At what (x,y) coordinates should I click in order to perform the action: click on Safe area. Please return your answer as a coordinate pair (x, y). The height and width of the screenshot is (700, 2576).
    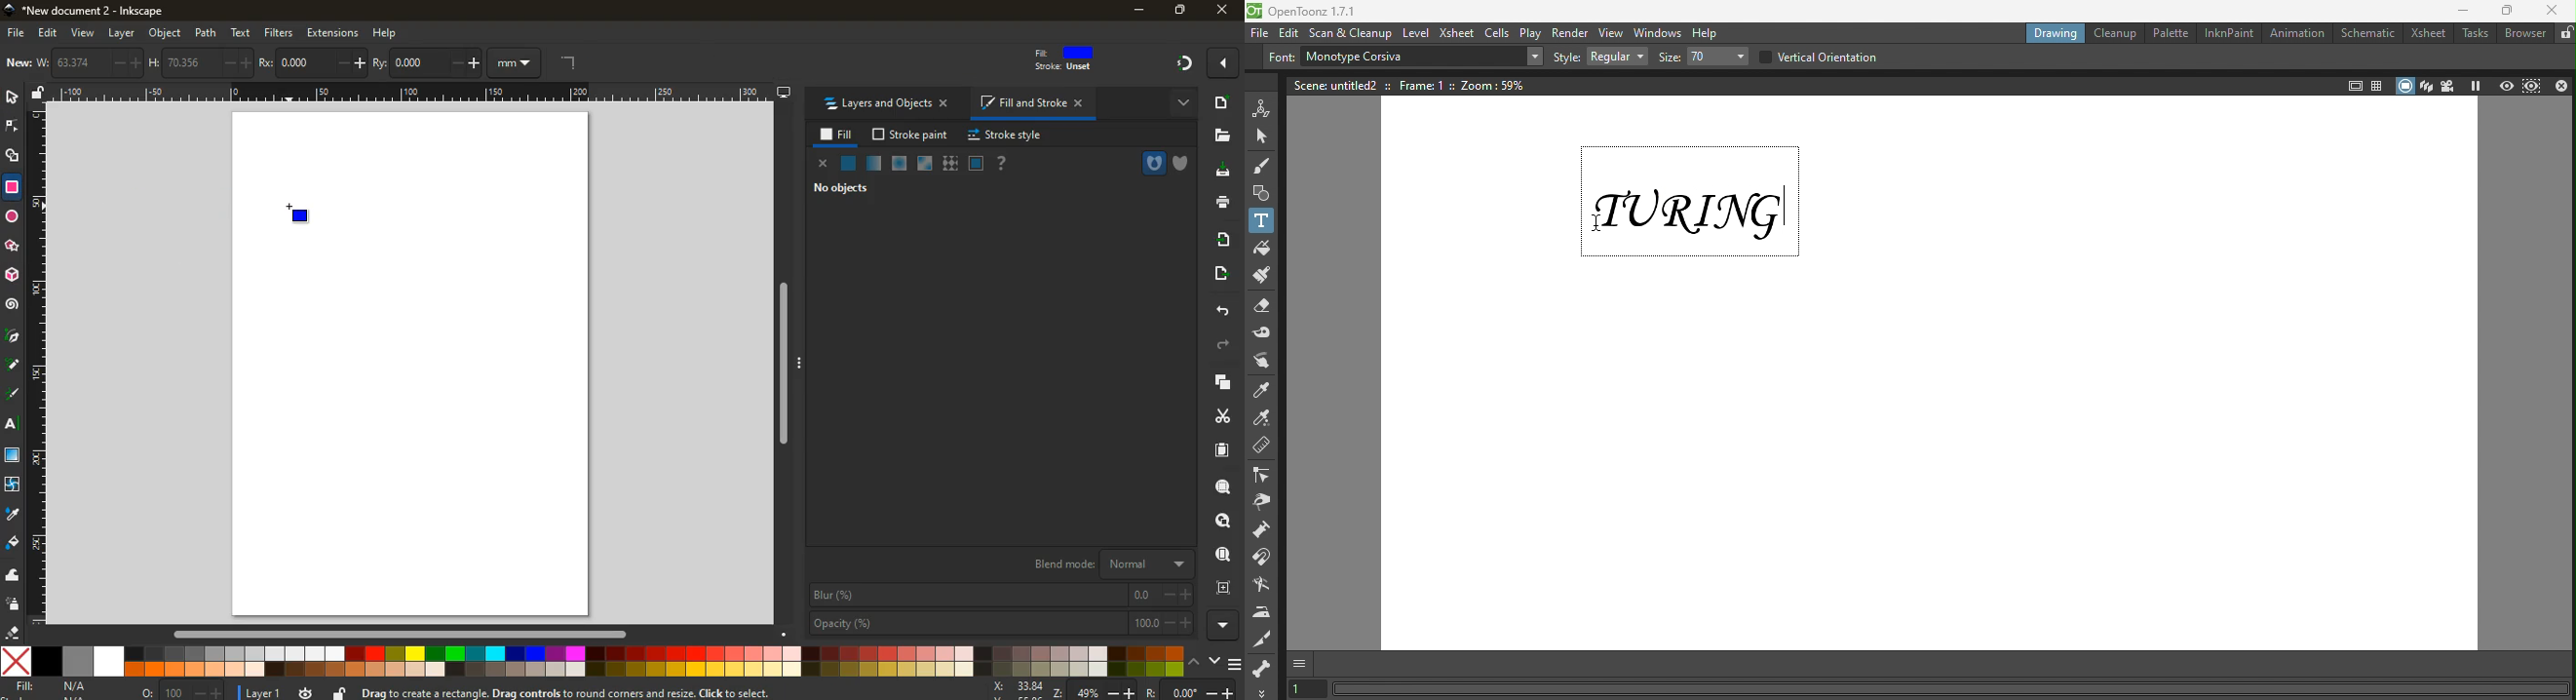
    Looking at the image, I should click on (2355, 85).